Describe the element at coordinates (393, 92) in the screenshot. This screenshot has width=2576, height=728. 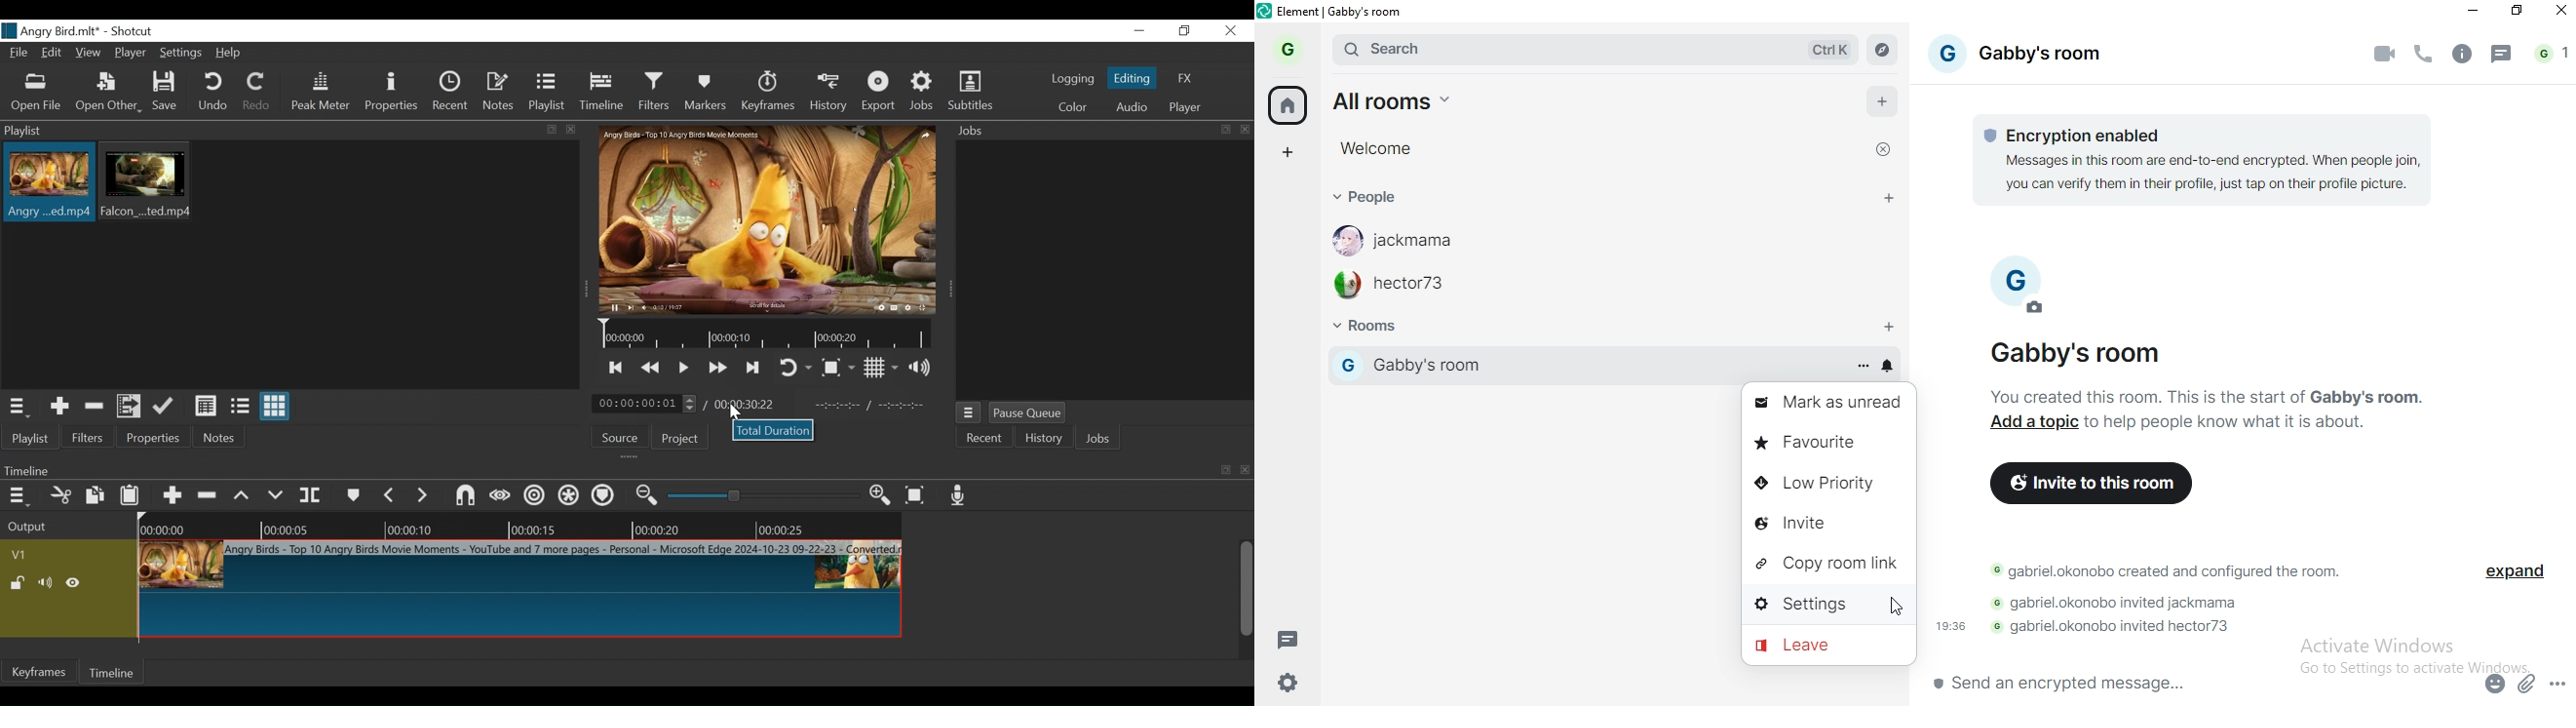
I see `Properties` at that location.